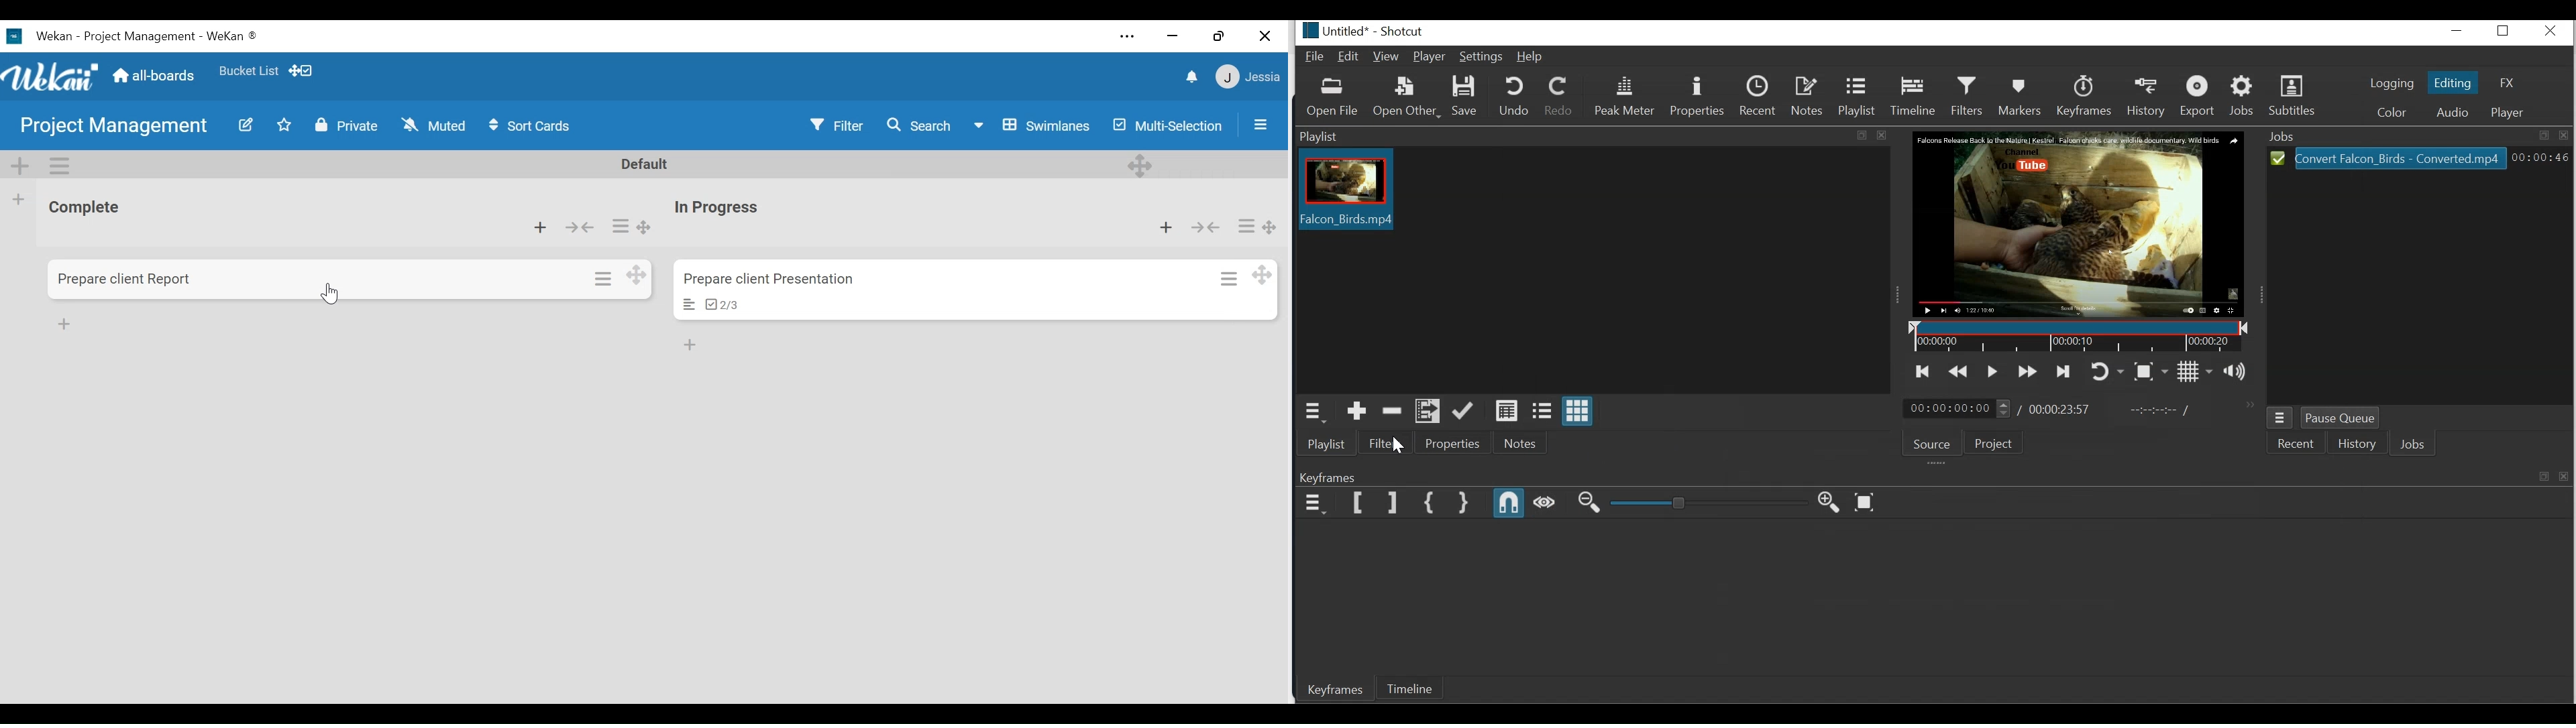 Image resolution: width=2576 pixels, height=728 pixels. I want to click on Jobs, so click(2420, 135).